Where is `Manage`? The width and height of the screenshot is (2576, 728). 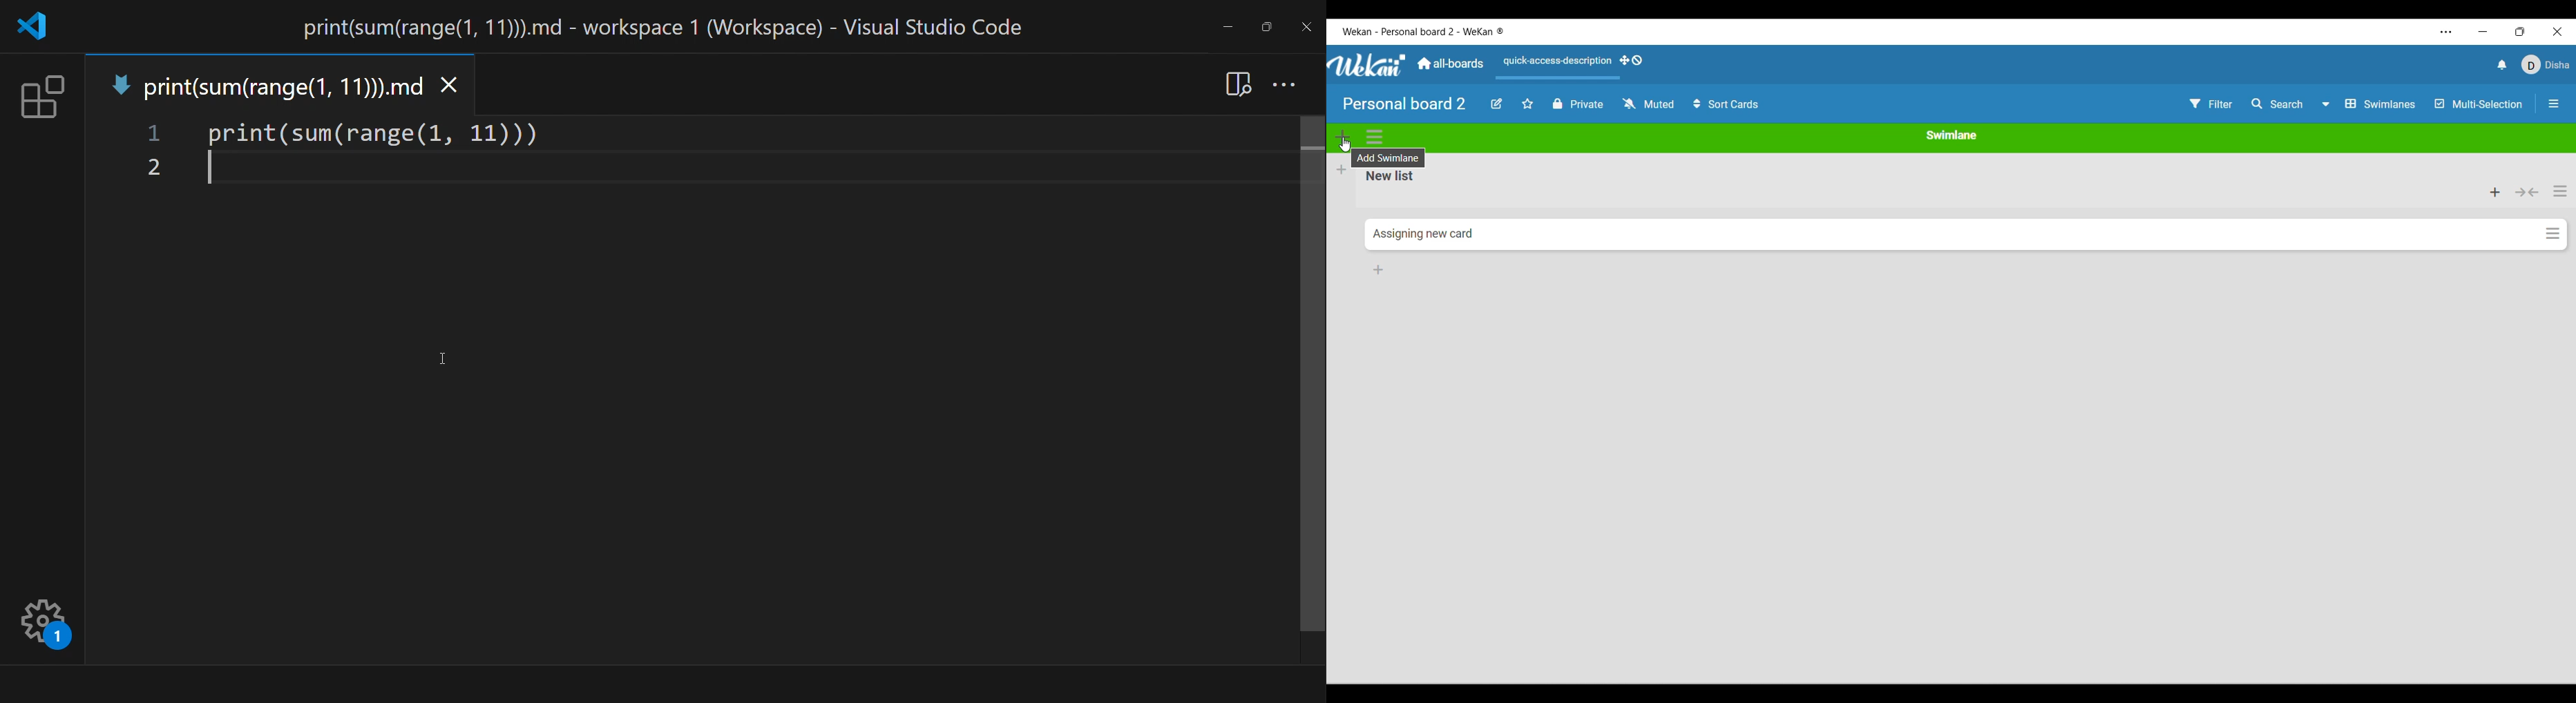
Manage is located at coordinates (45, 625).